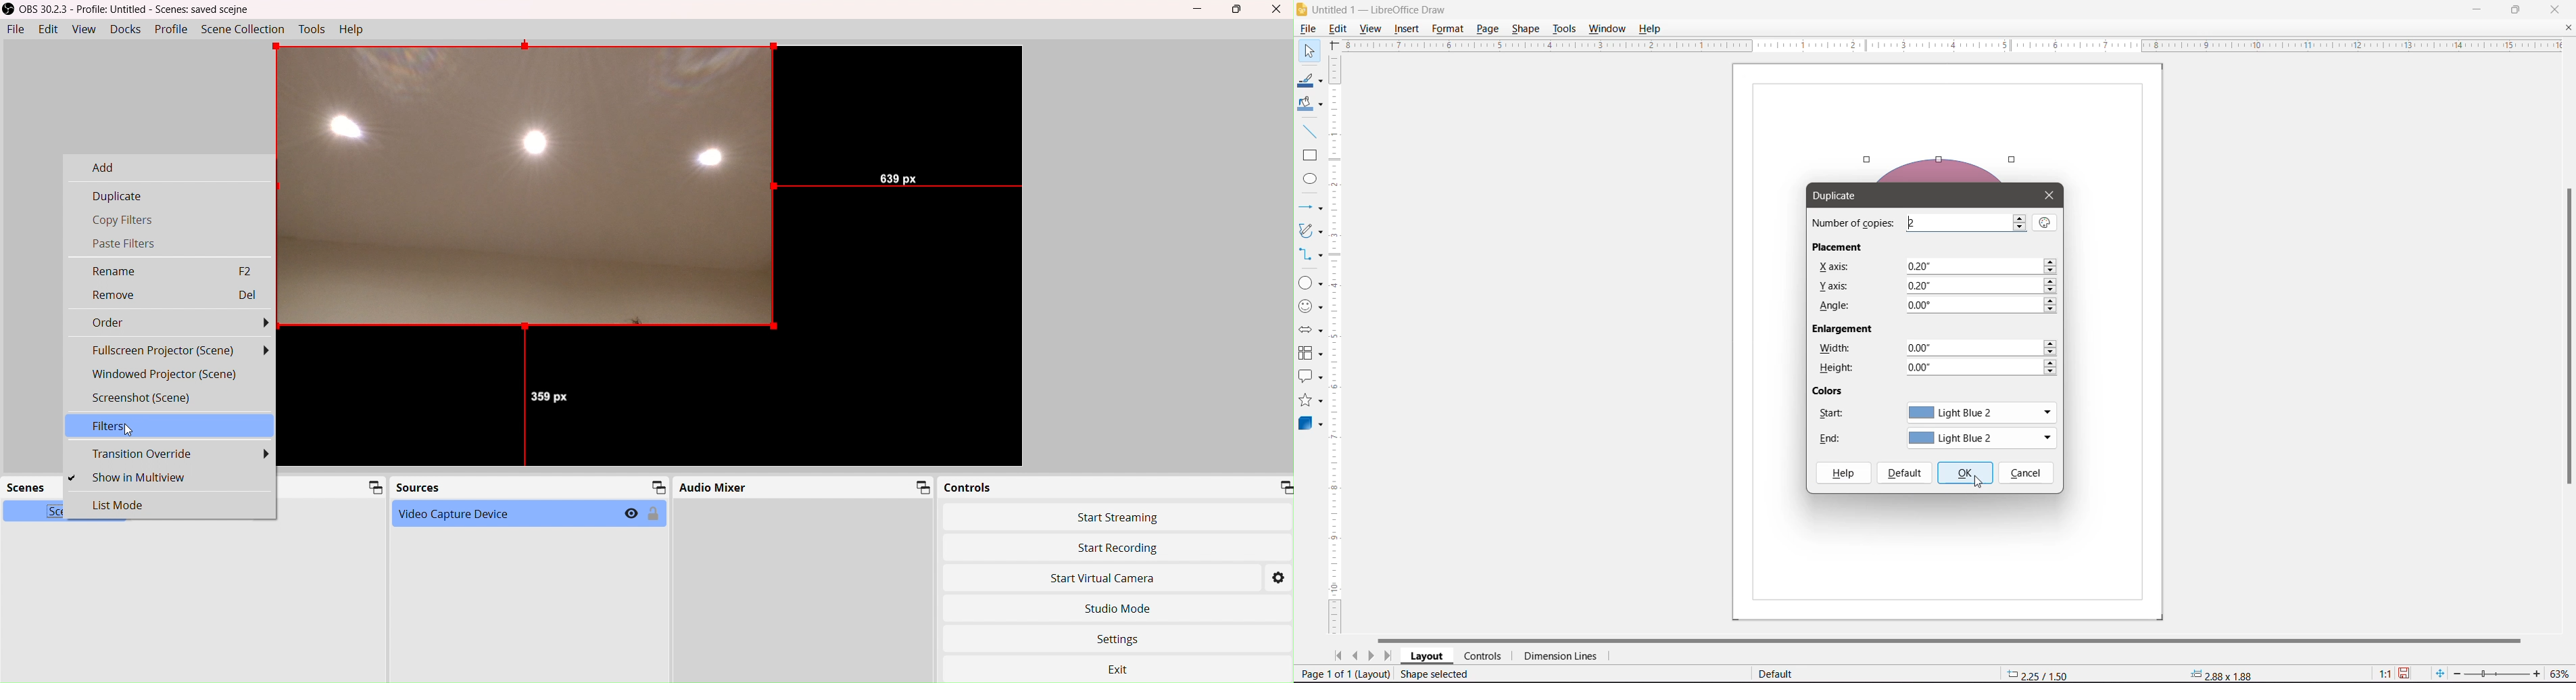 This screenshot has height=700, width=2576. What do you see at coordinates (1311, 353) in the screenshot?
I see `Flowchart` at bounding box center [1311, 353].